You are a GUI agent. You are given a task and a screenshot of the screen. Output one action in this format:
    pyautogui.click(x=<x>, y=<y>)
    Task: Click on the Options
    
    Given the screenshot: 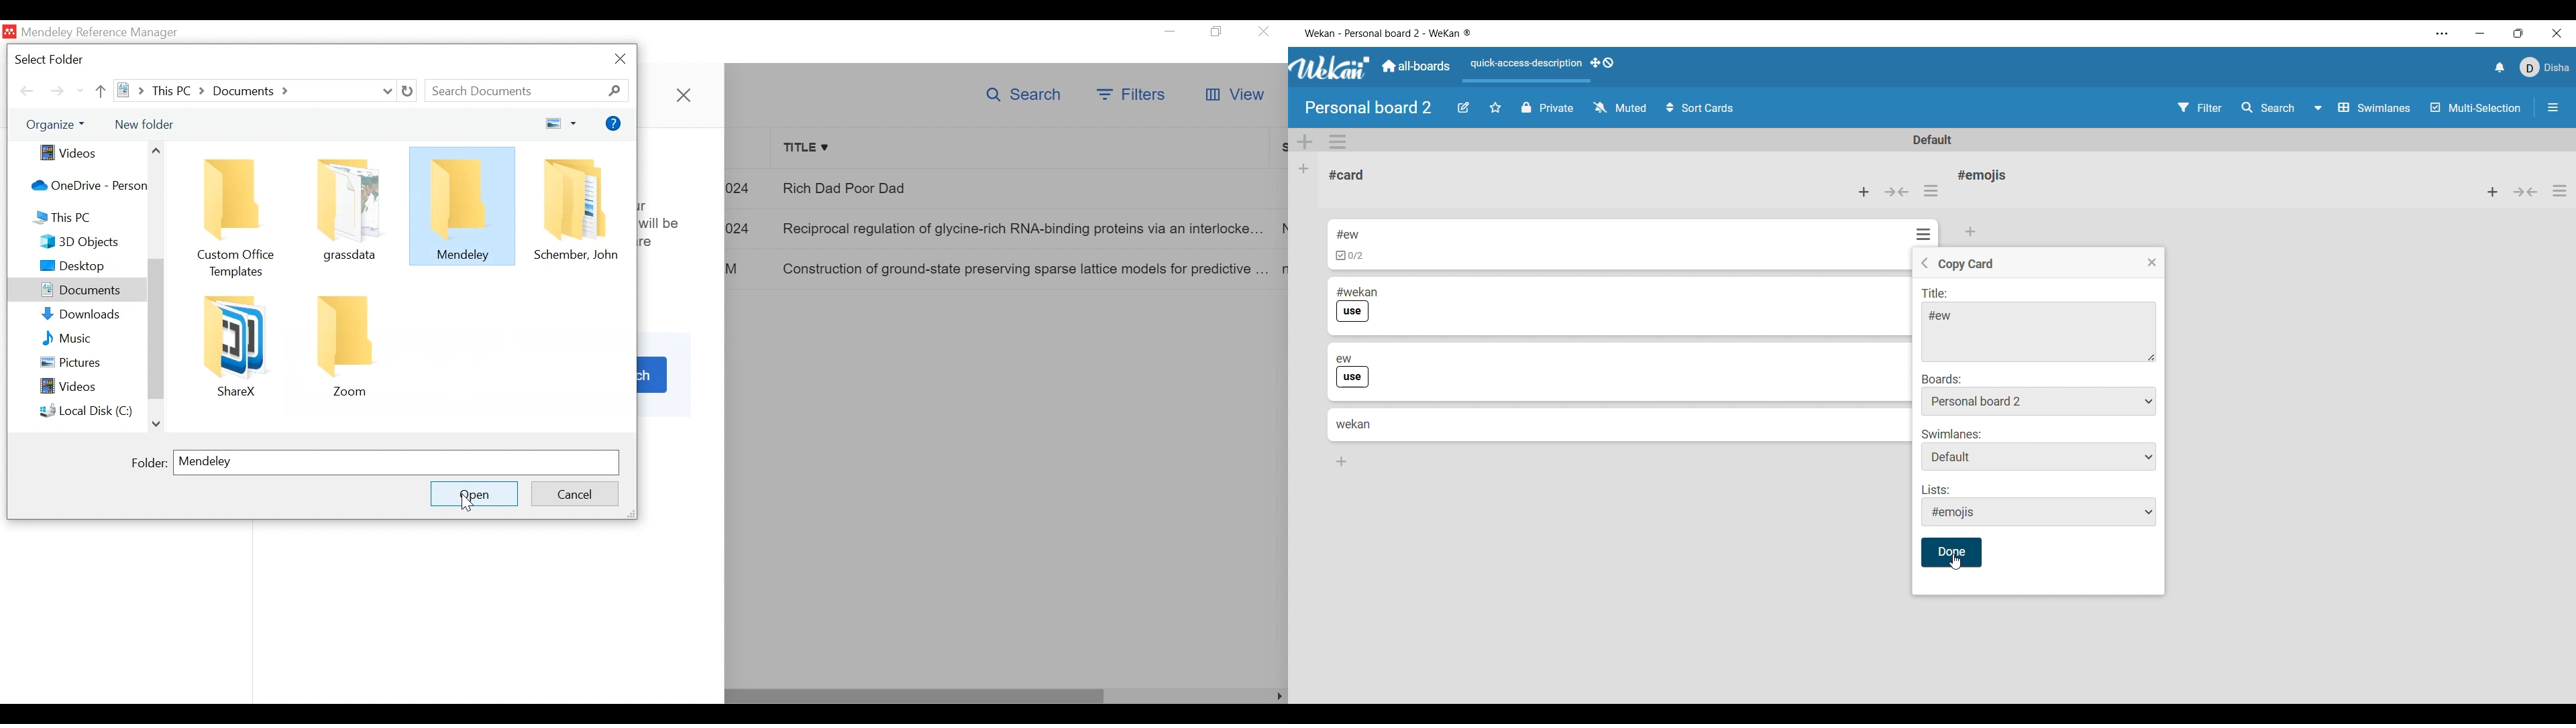 What is the action you would take?
    pyautogui.click(x=1921, y=230)
    